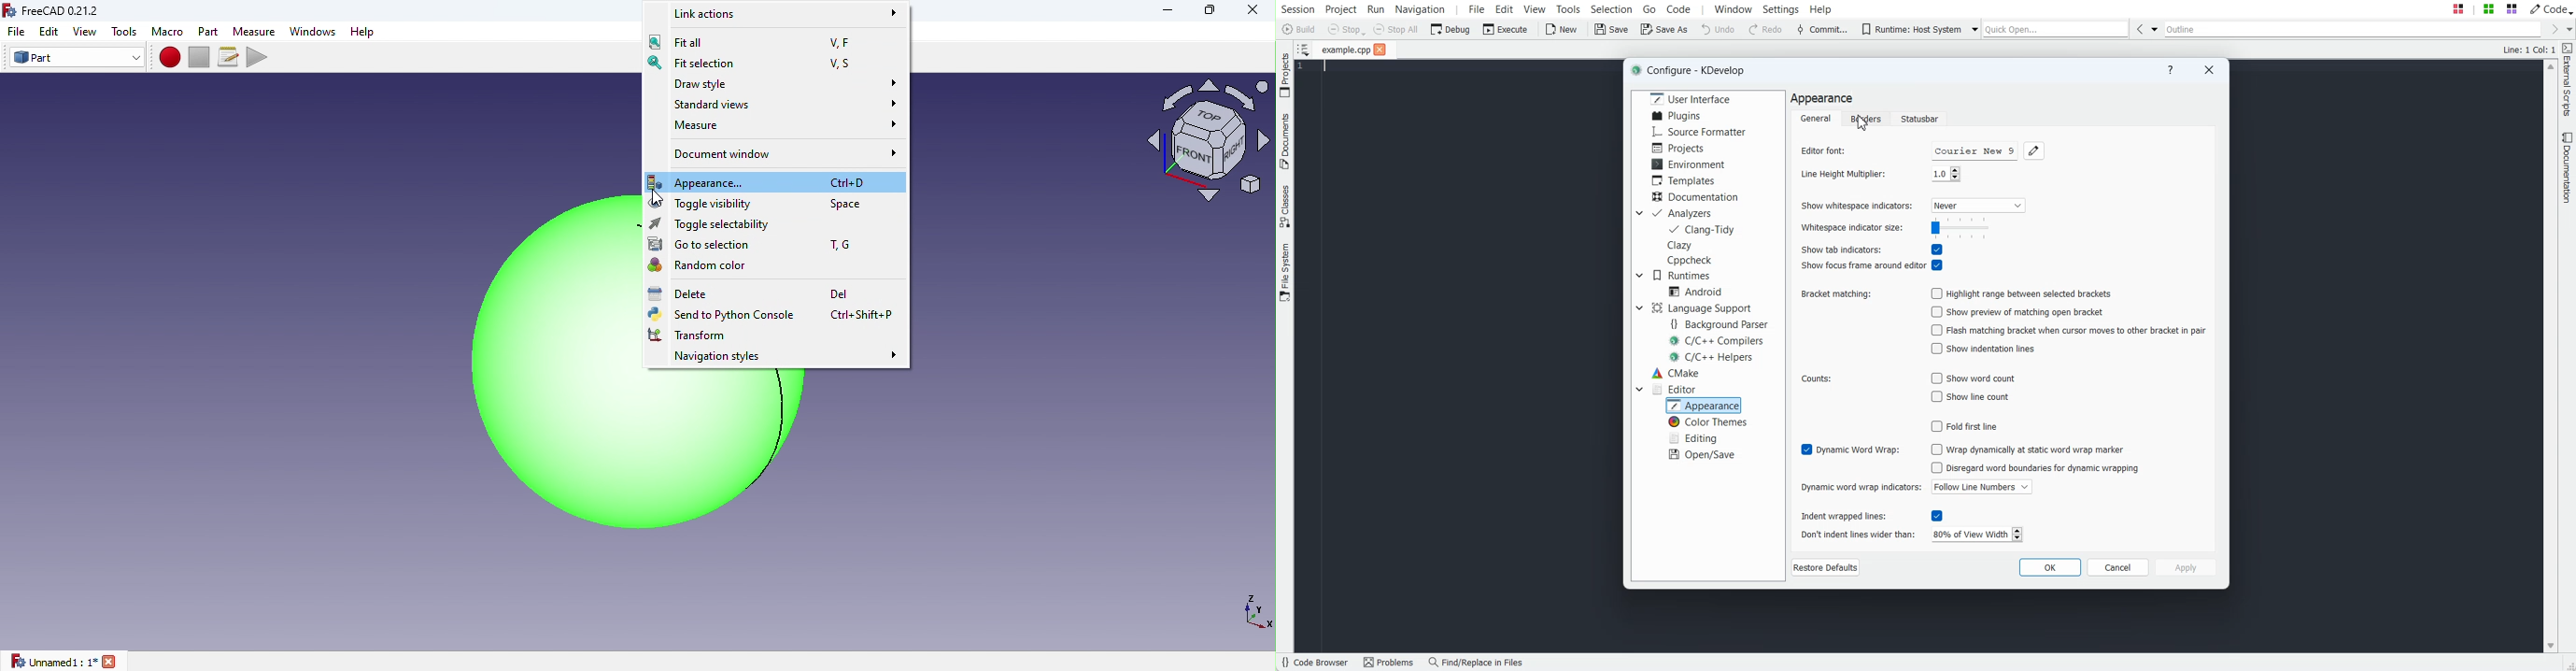 The width and height of the screenshot is (2576, 672). Describe the element at coordinates (13, 32) in the screenshot. I see `File` at that location.